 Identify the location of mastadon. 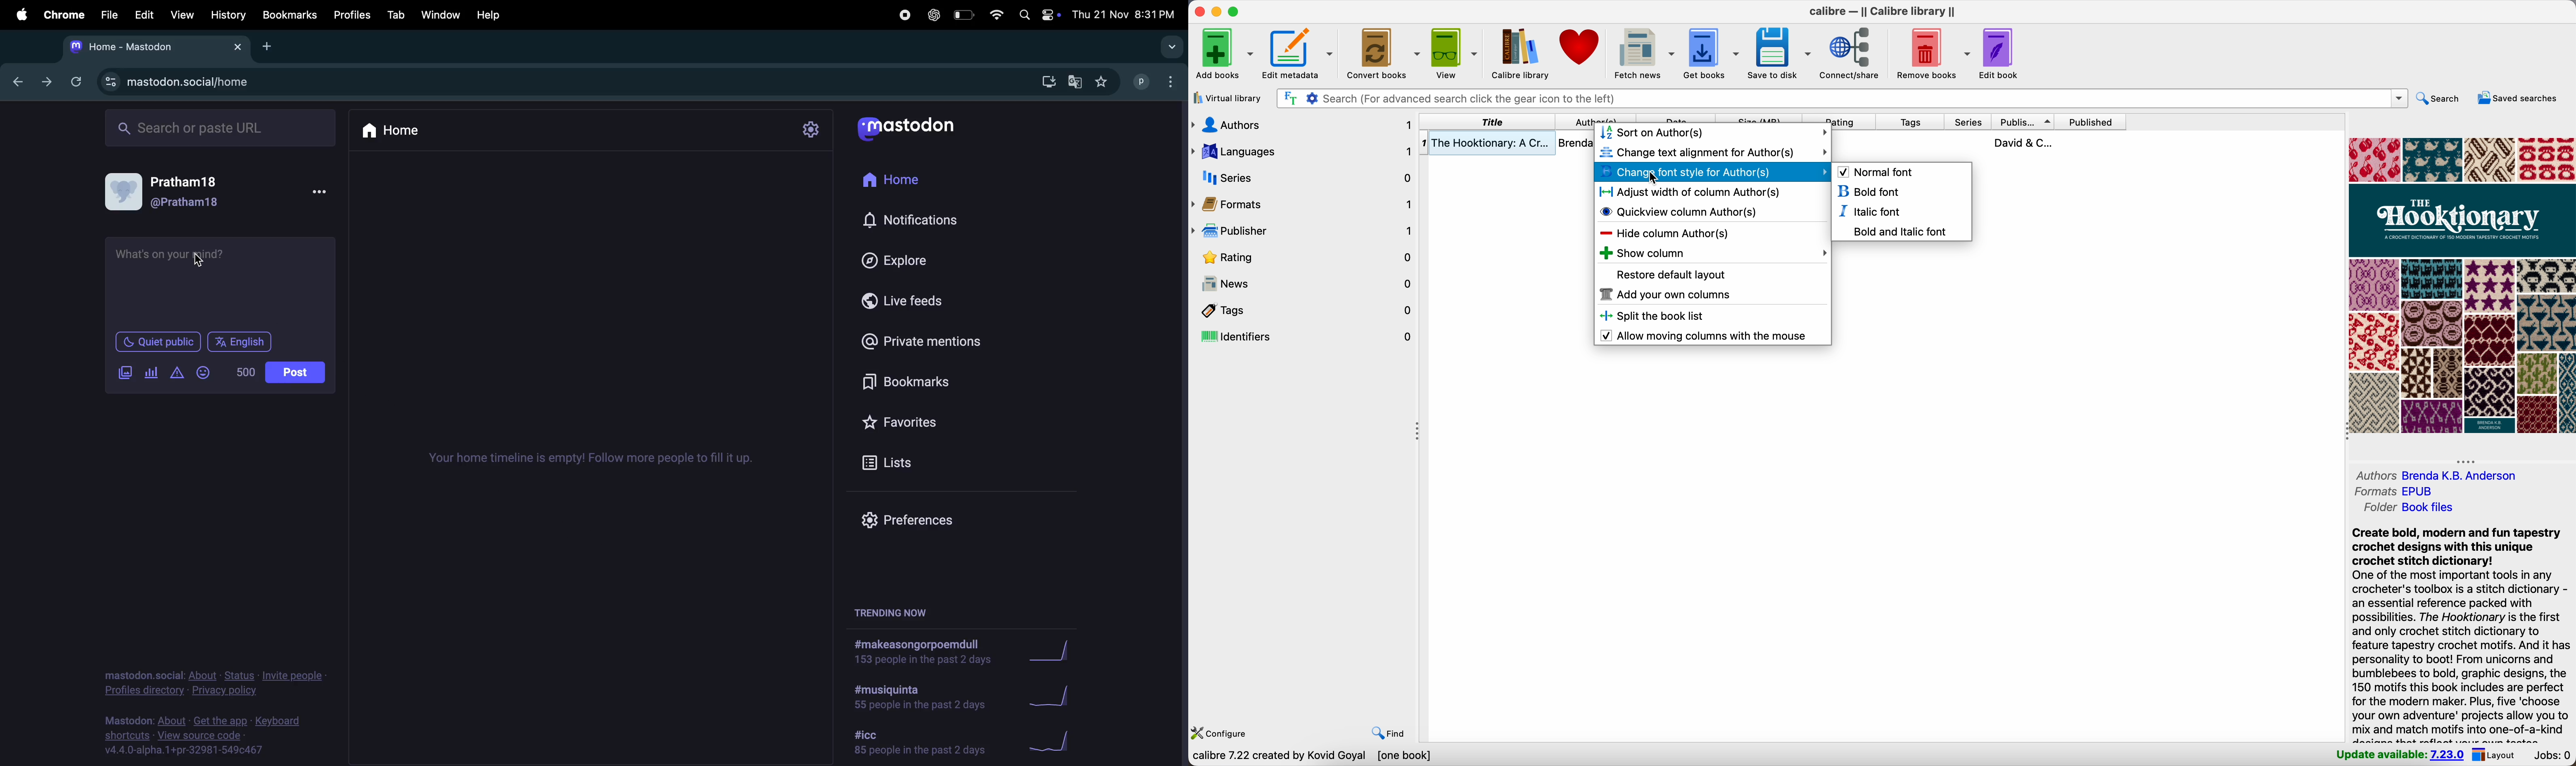
(906, 128).